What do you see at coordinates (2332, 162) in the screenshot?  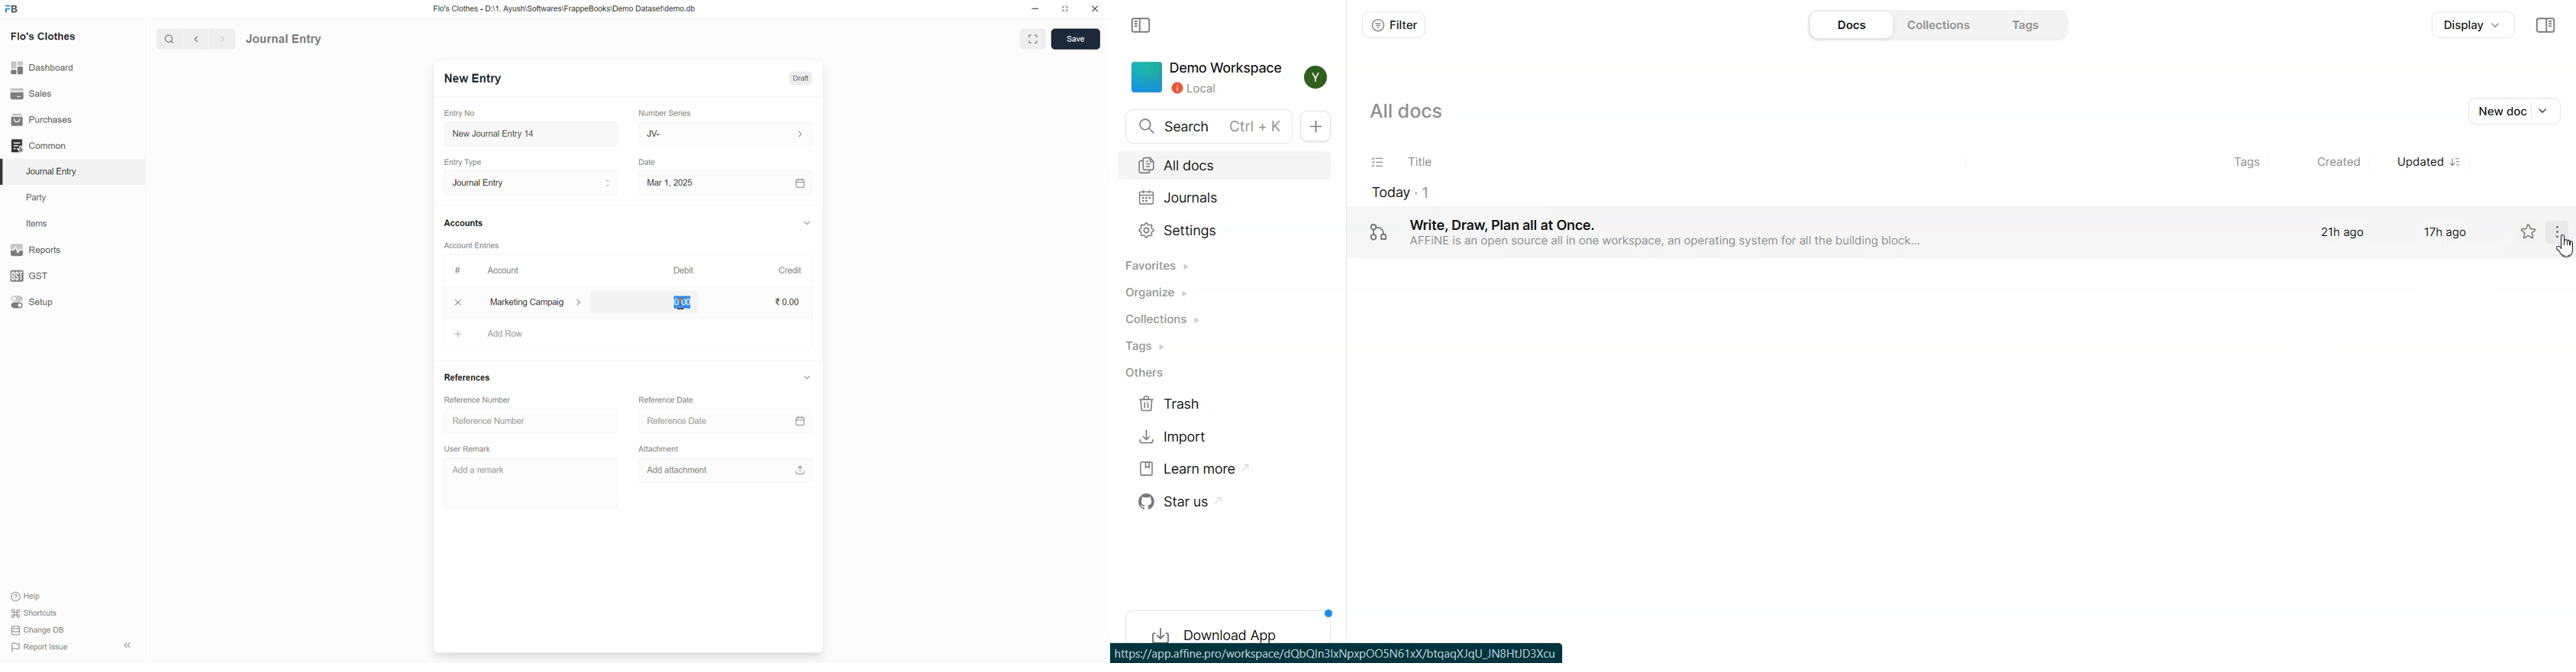 I see `Created` at bounding box center [2332, 162].